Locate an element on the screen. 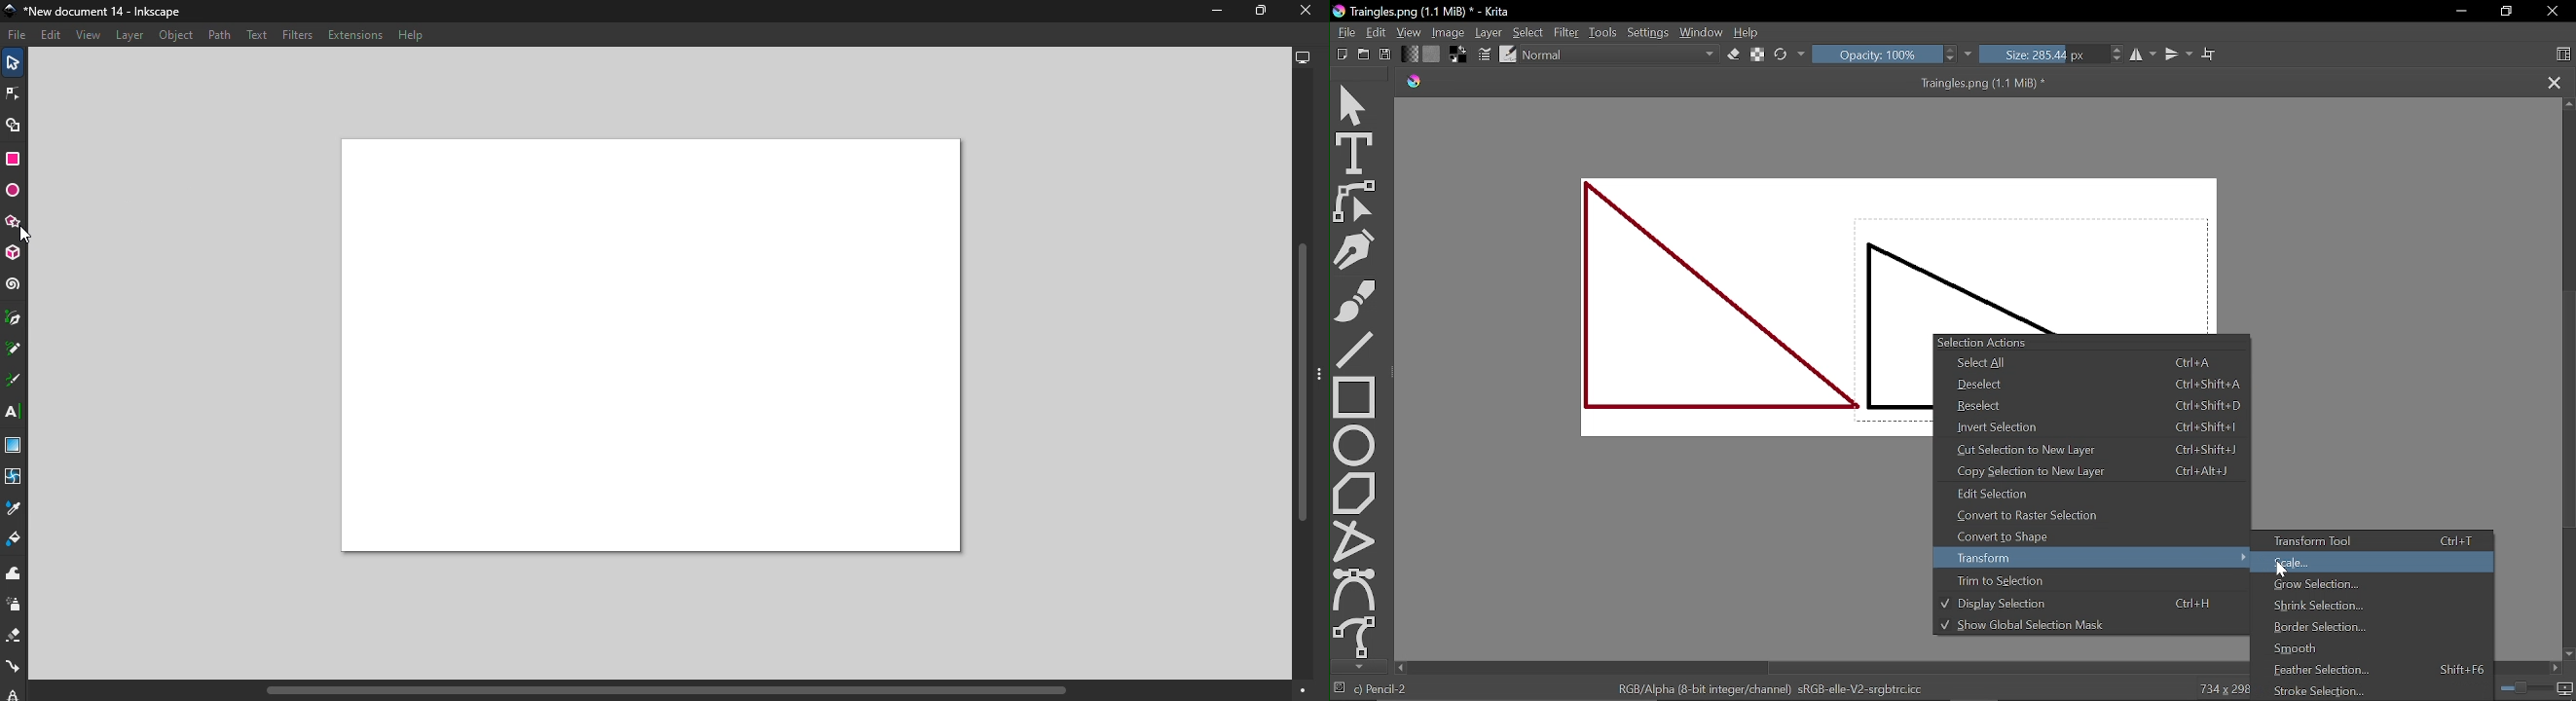 This screenshot has height=728, width=2576. Display selection is located at coordinates (2086, 604).